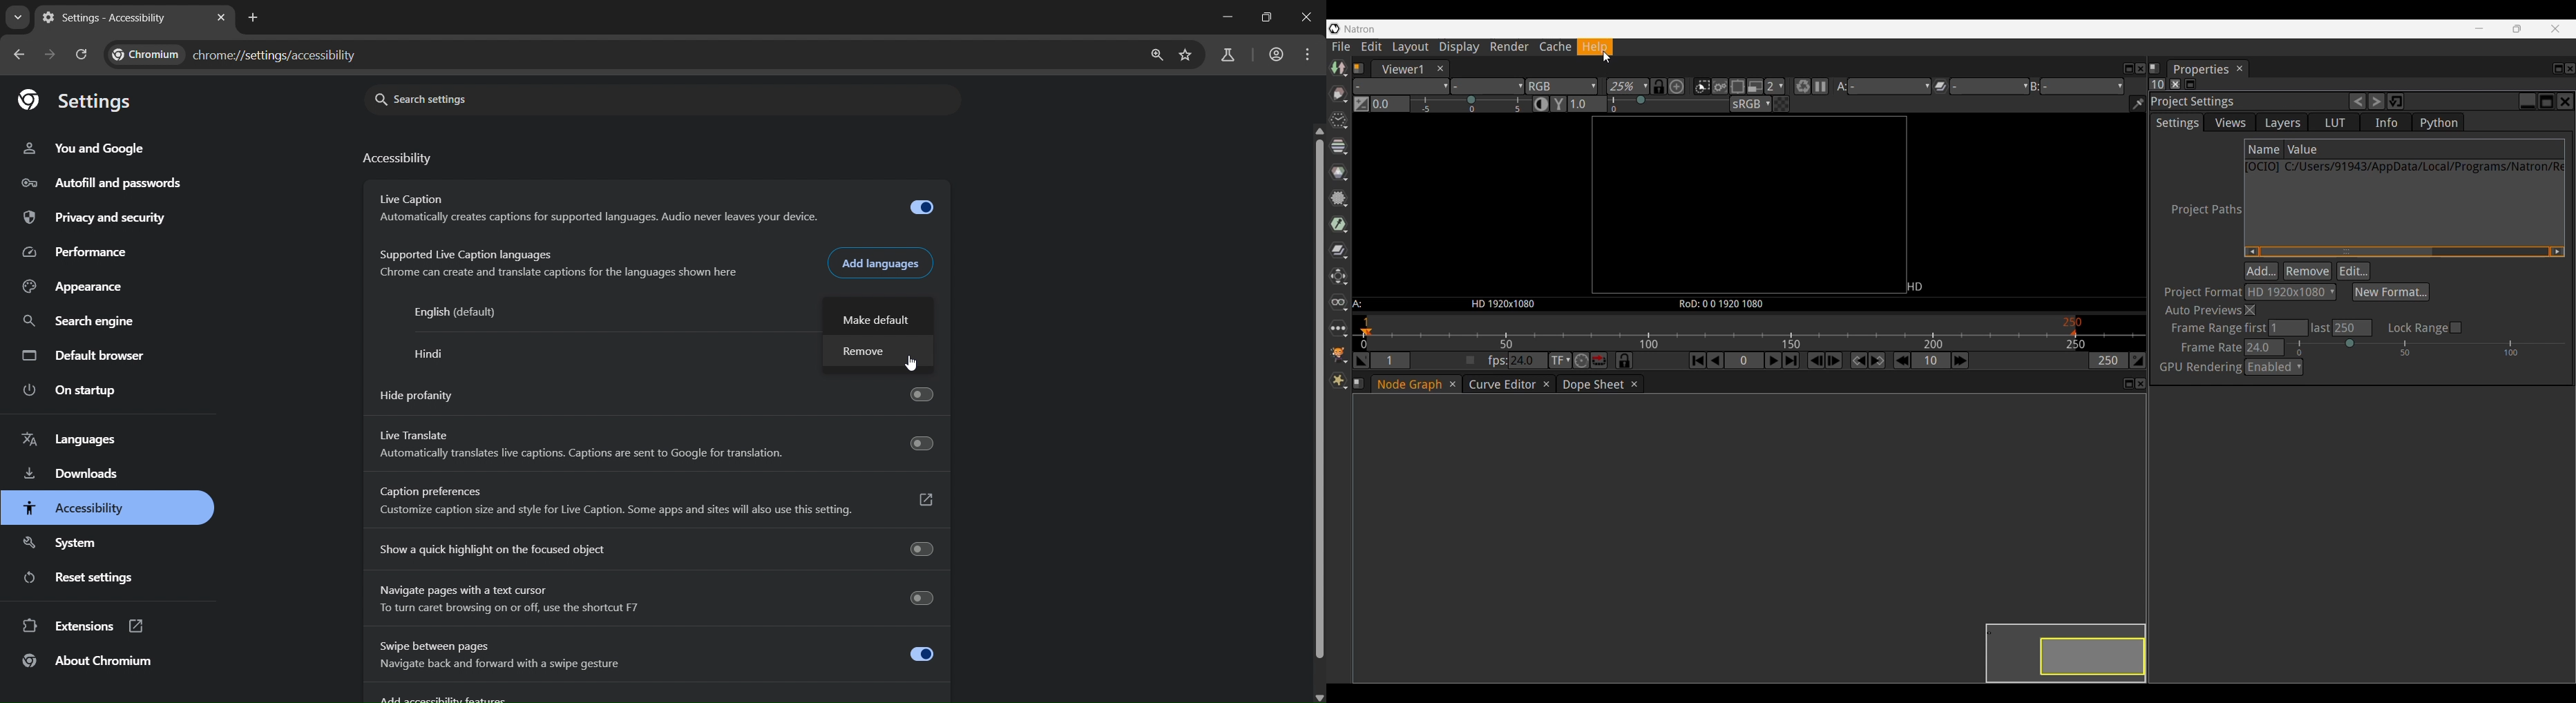 Image resolution: width=2576 pixels, height=728 pixels. Describe the element at coordinates (146, 52) in the screenshot. I see `Chromium` at that location.